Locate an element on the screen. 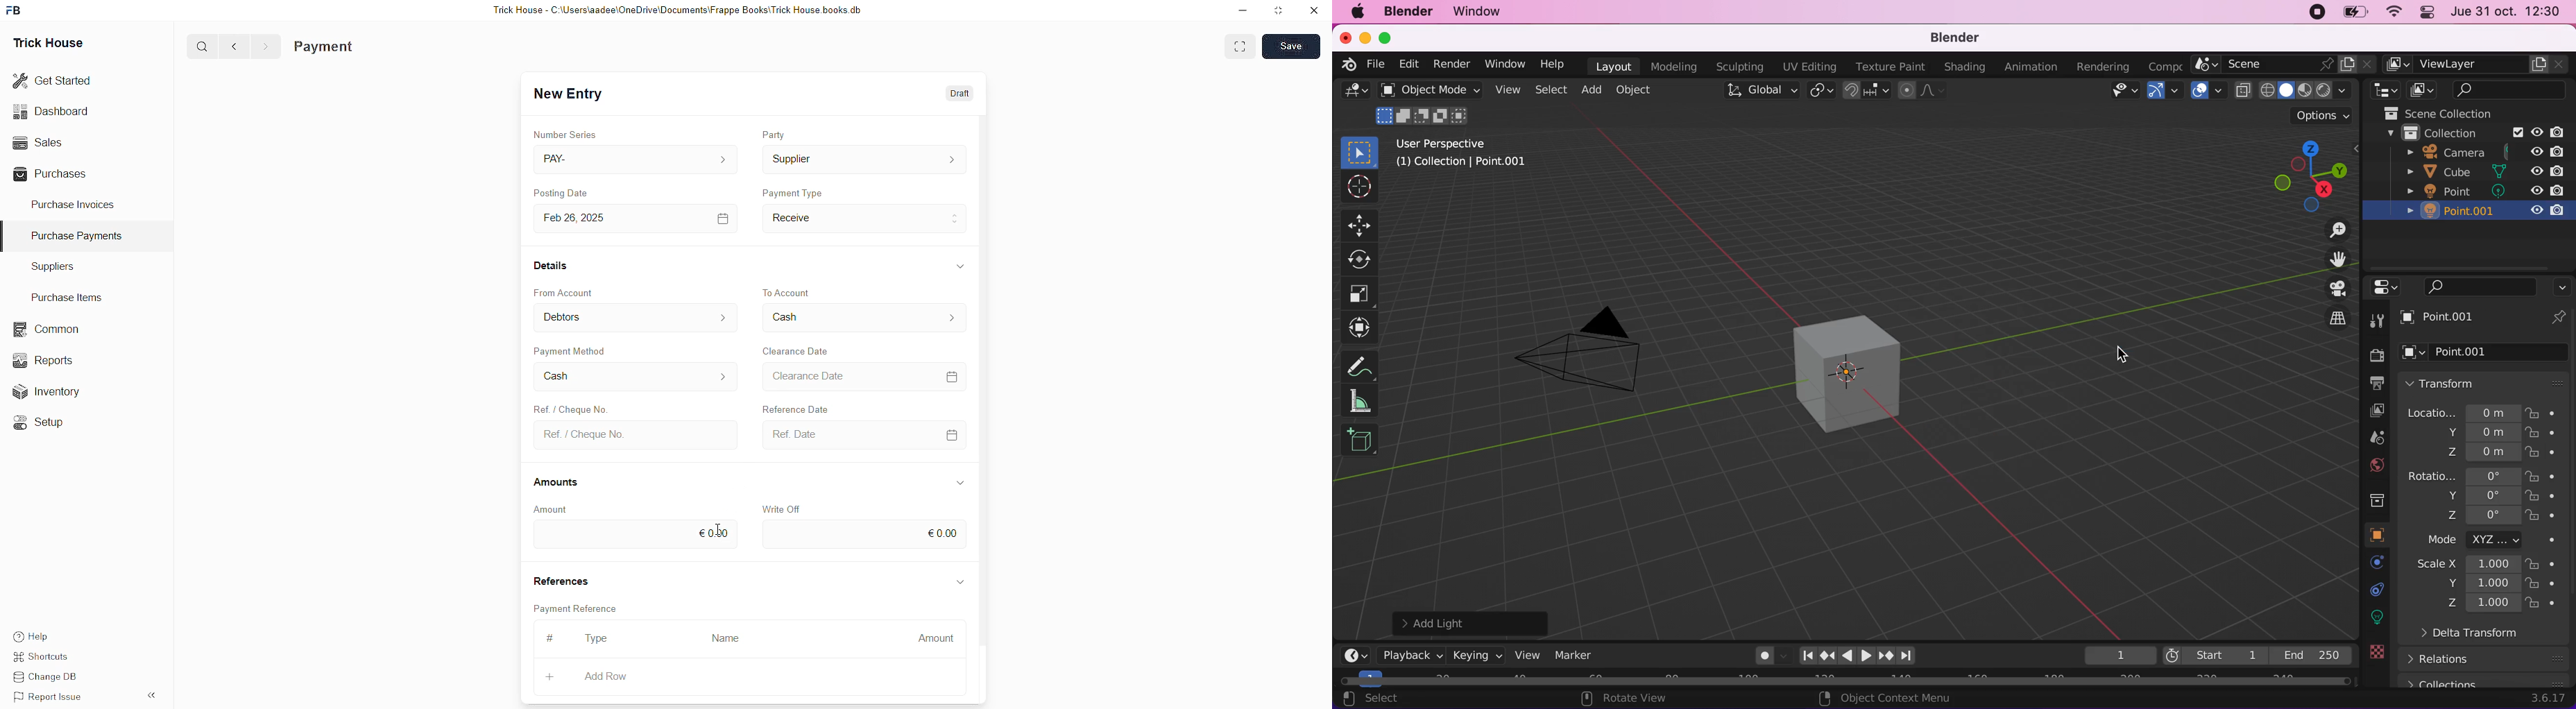 Image resolution: width=2576 pixels, height=728 pixels. back is located at coordinates (235, 46).